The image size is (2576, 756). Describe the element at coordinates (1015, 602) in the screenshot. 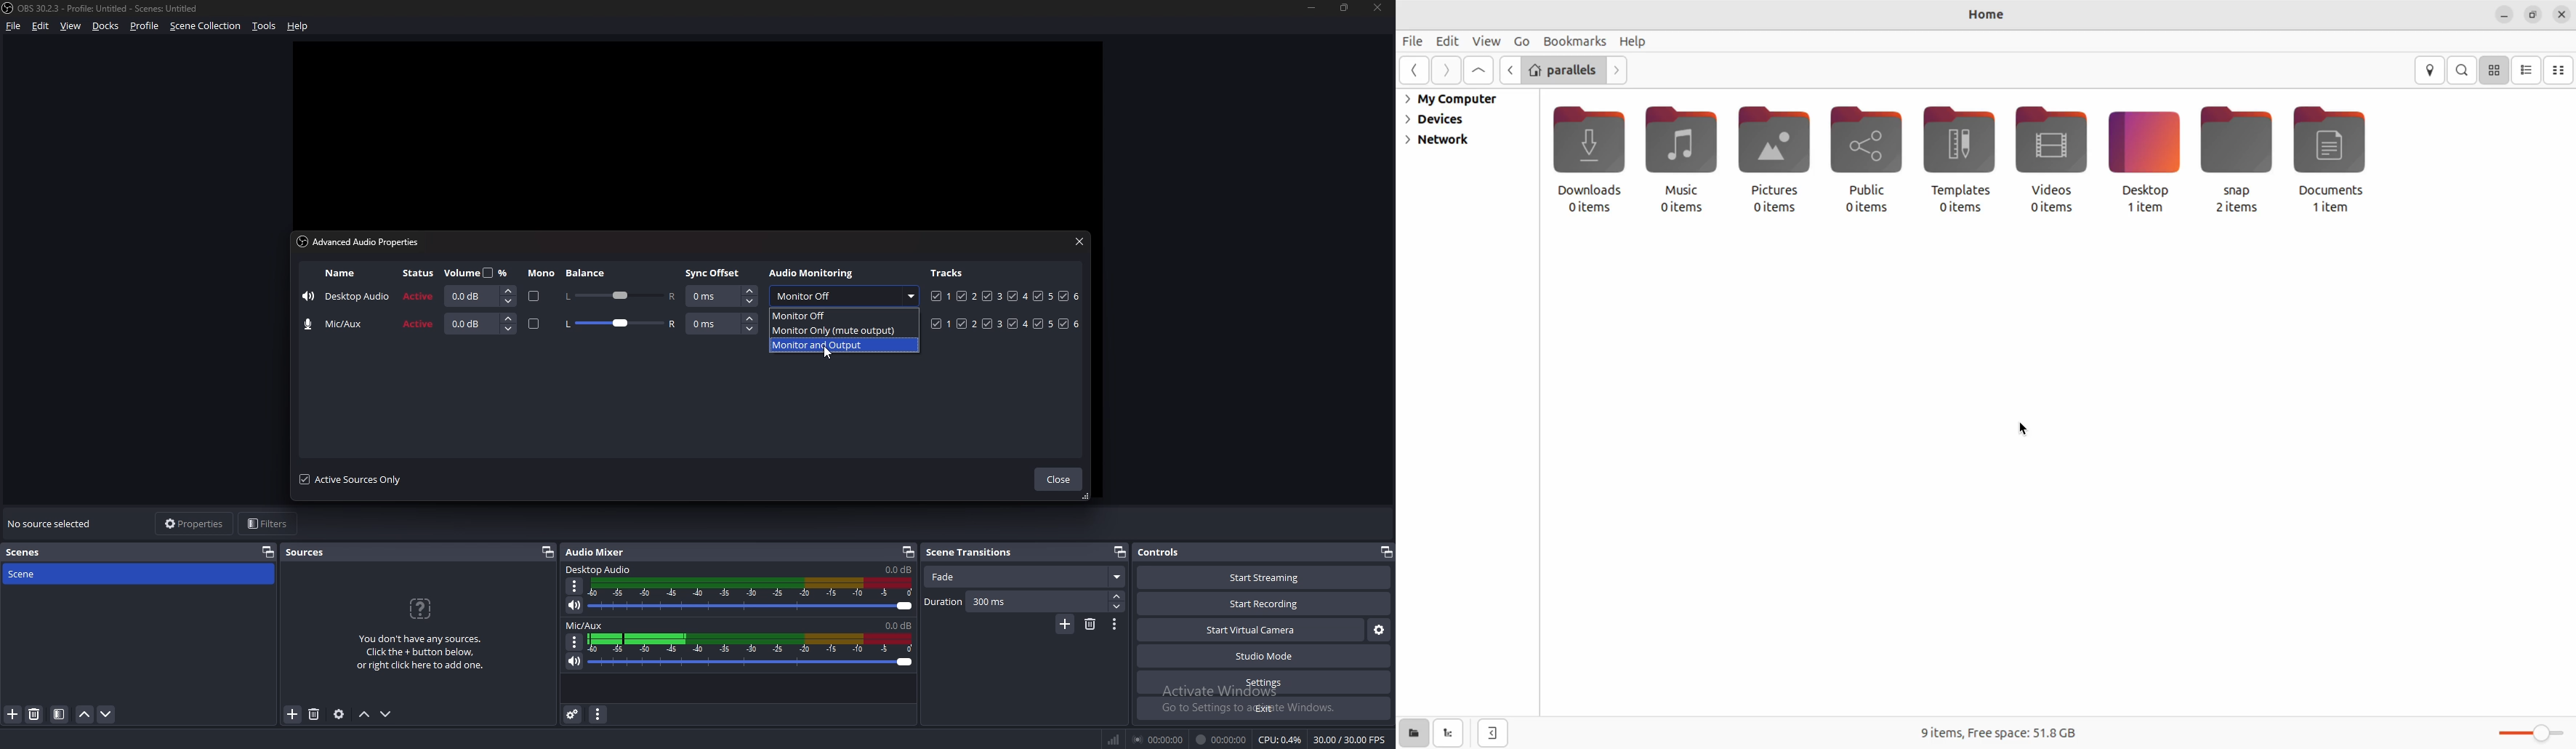

I see `duration` at that location.